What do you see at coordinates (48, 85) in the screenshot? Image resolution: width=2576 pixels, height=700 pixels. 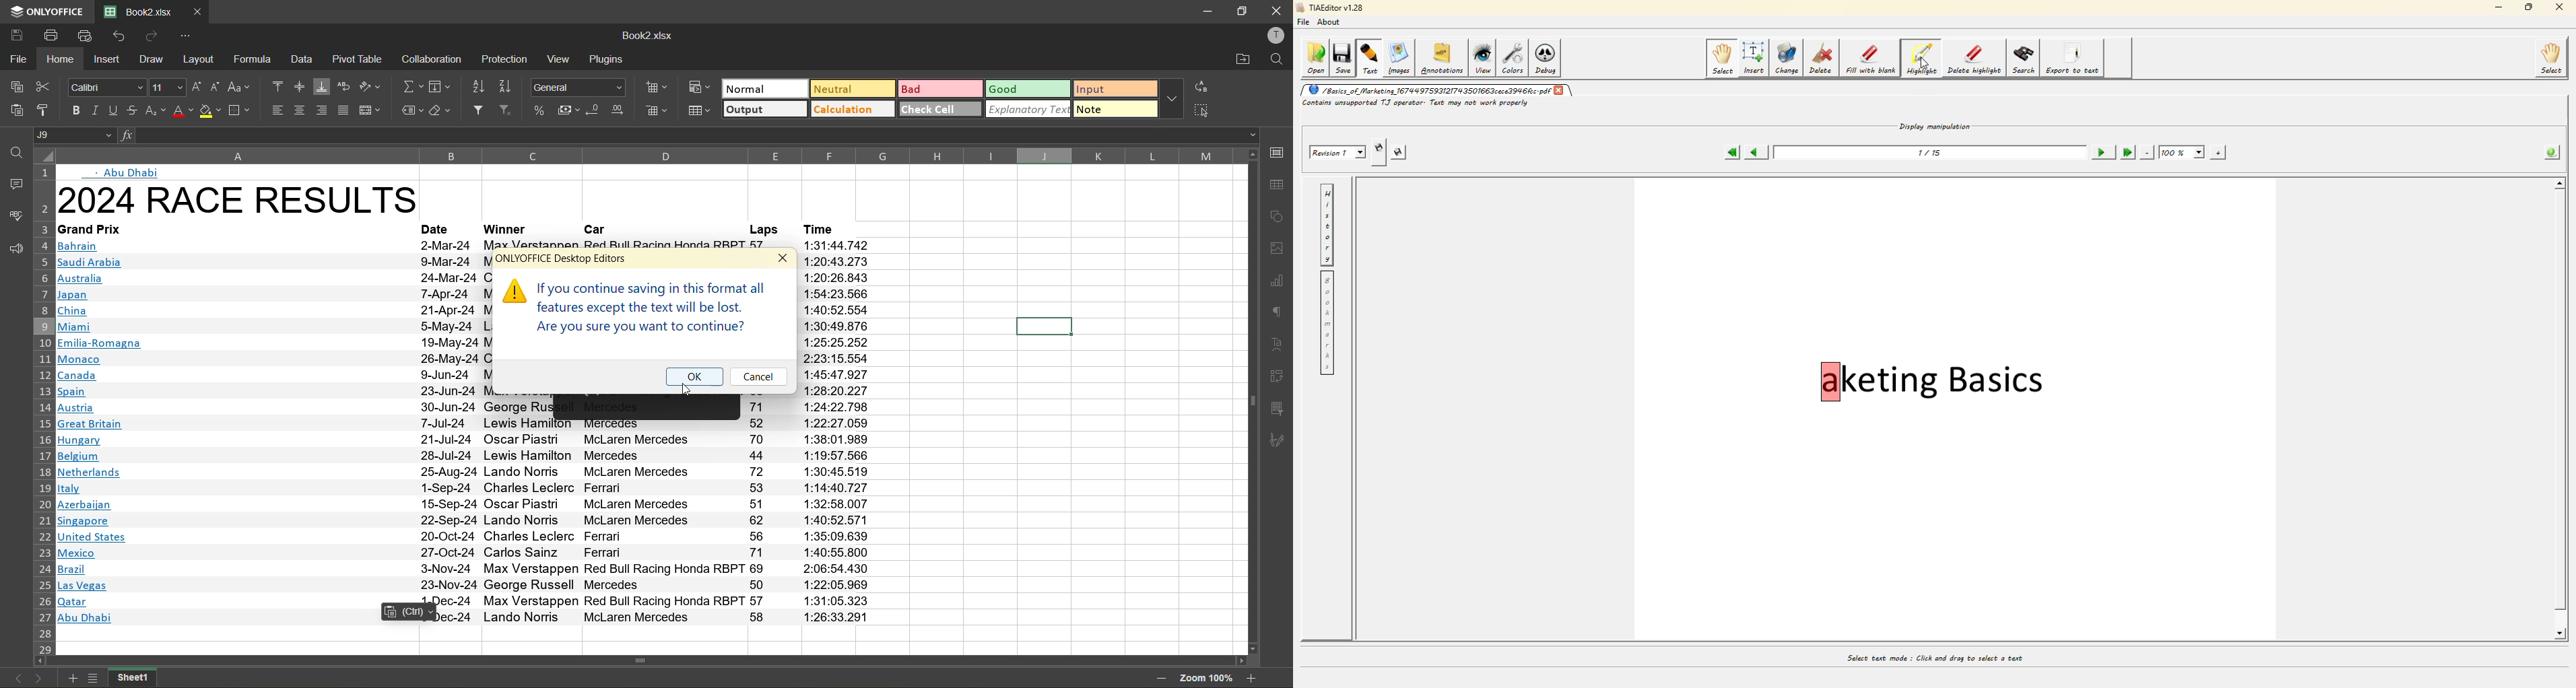 I see `cut` at bounding box center [48, 85].